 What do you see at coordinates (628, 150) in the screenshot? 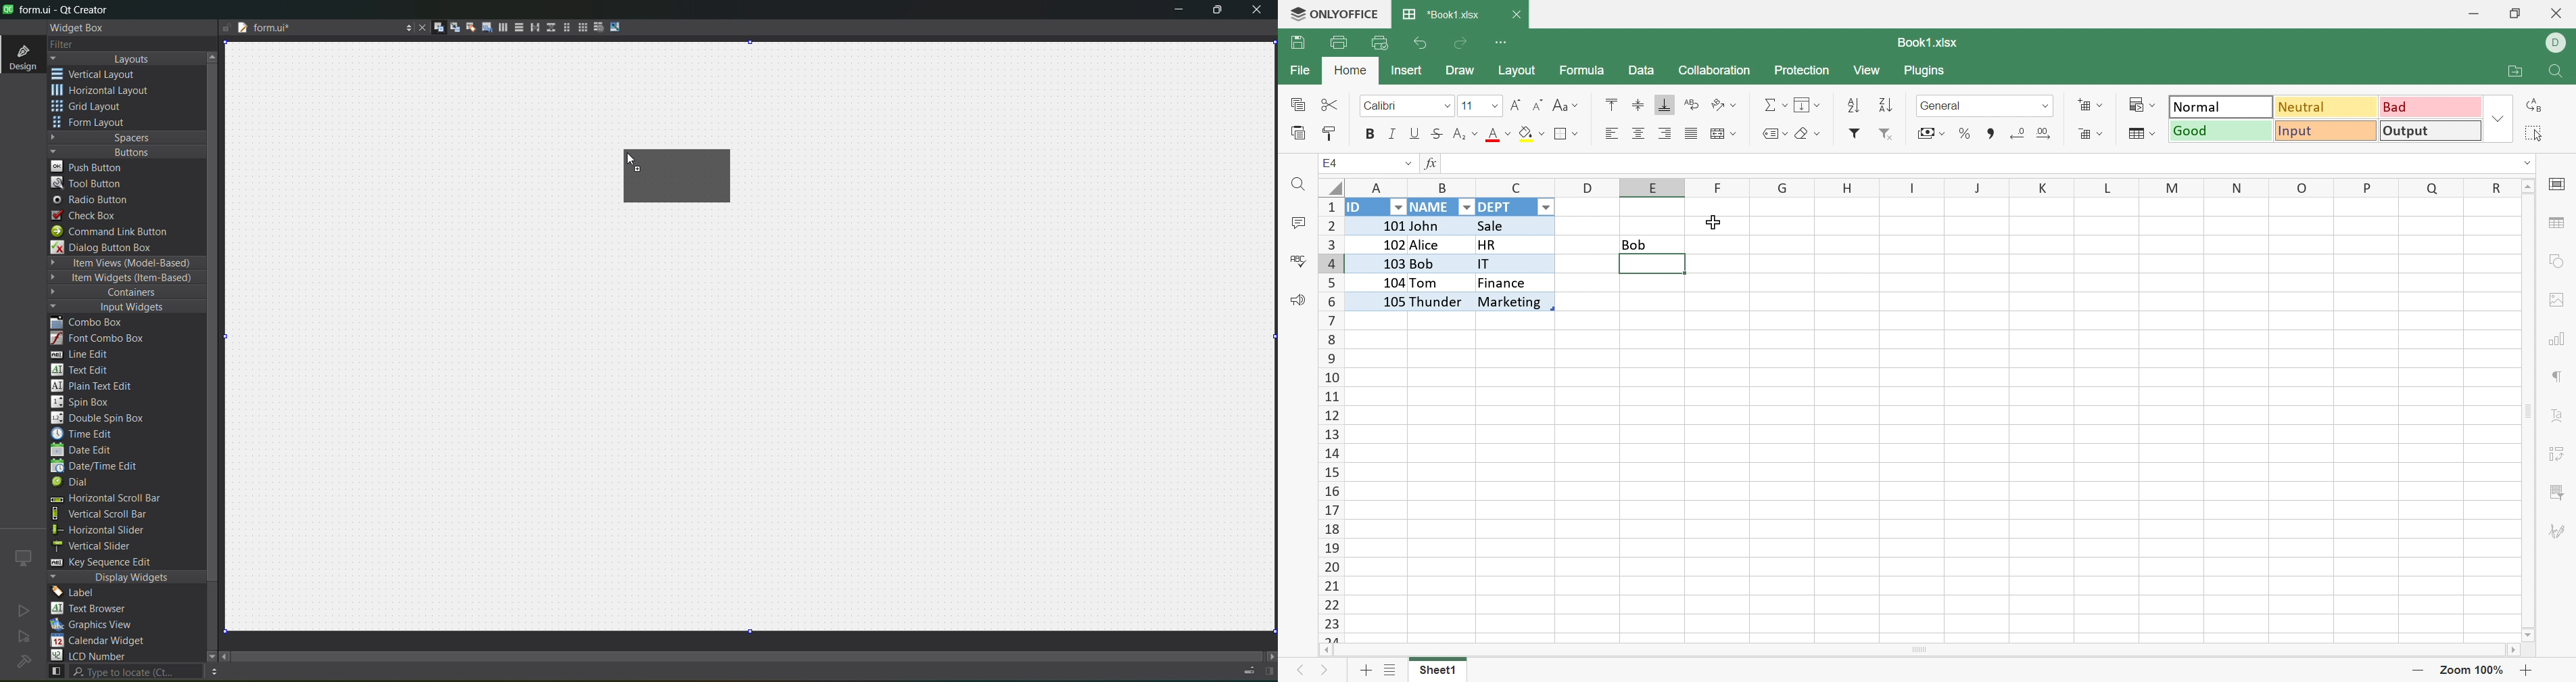
I see `cursor` at bounding box center [628, 150].